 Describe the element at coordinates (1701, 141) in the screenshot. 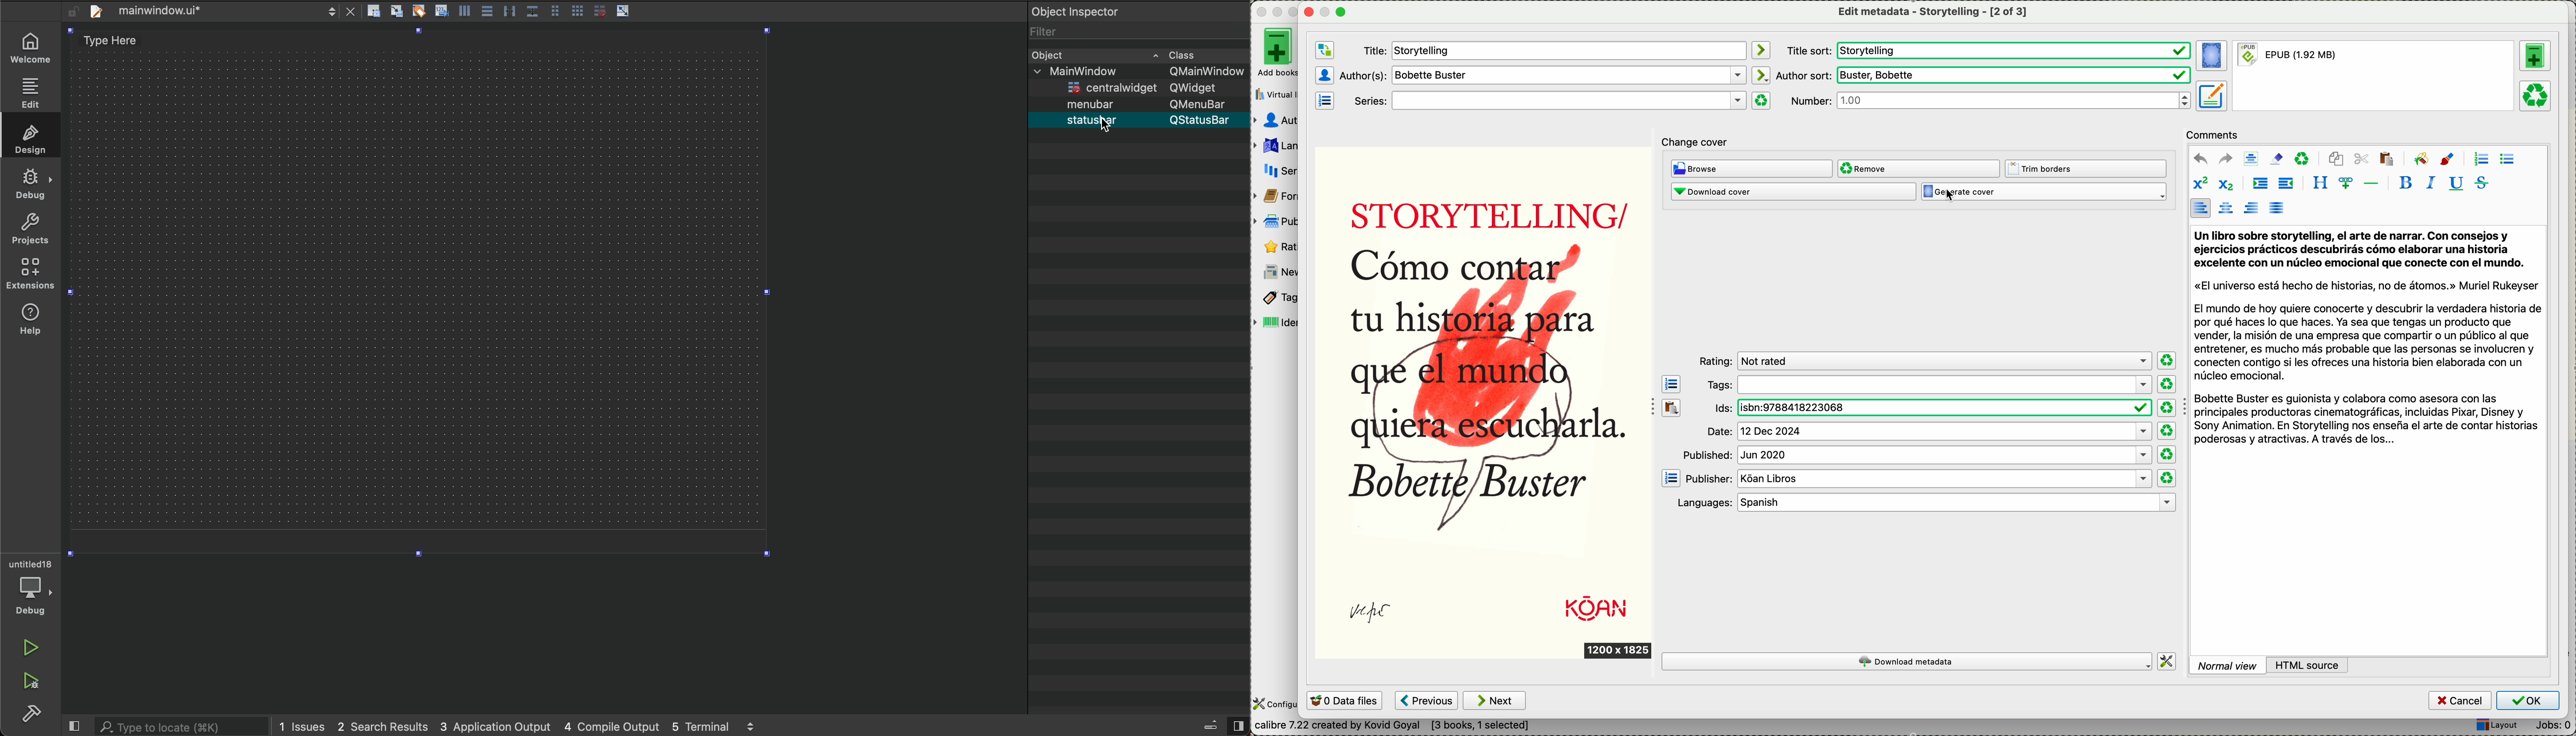

I see `change cover` at that location.